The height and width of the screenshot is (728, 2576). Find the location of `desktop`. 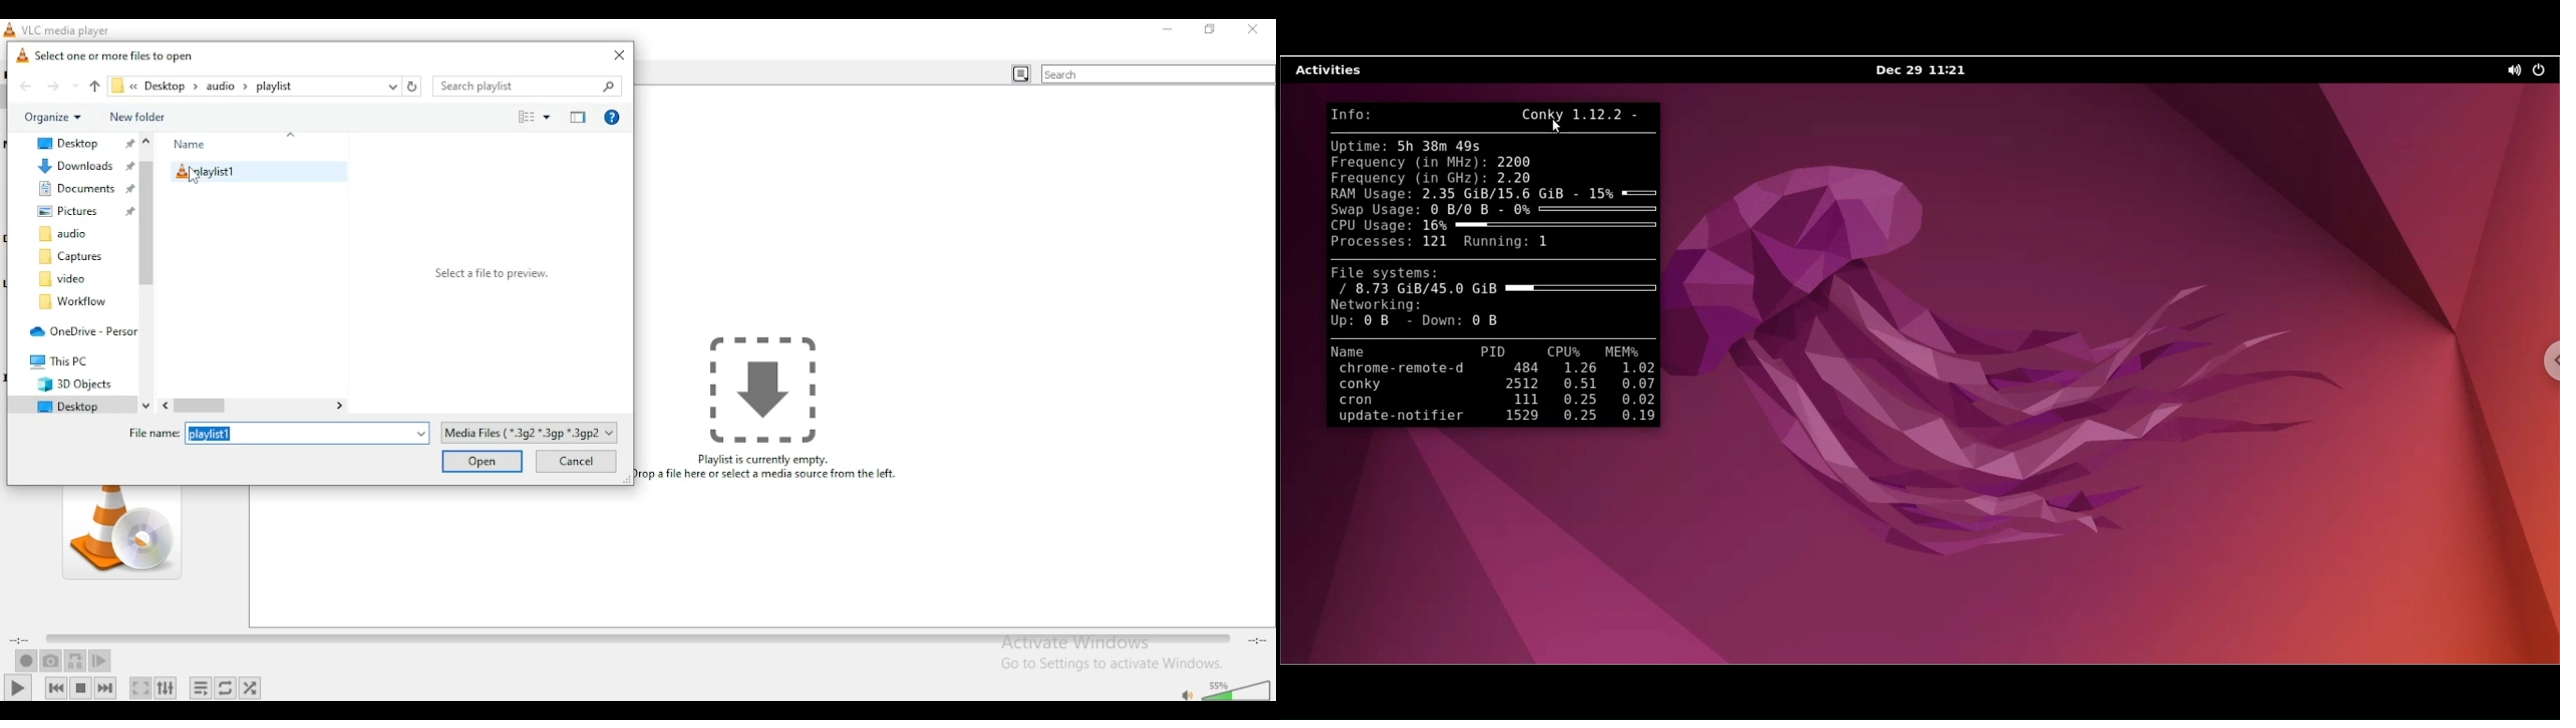

desktop is located at coordinates (79, 143).